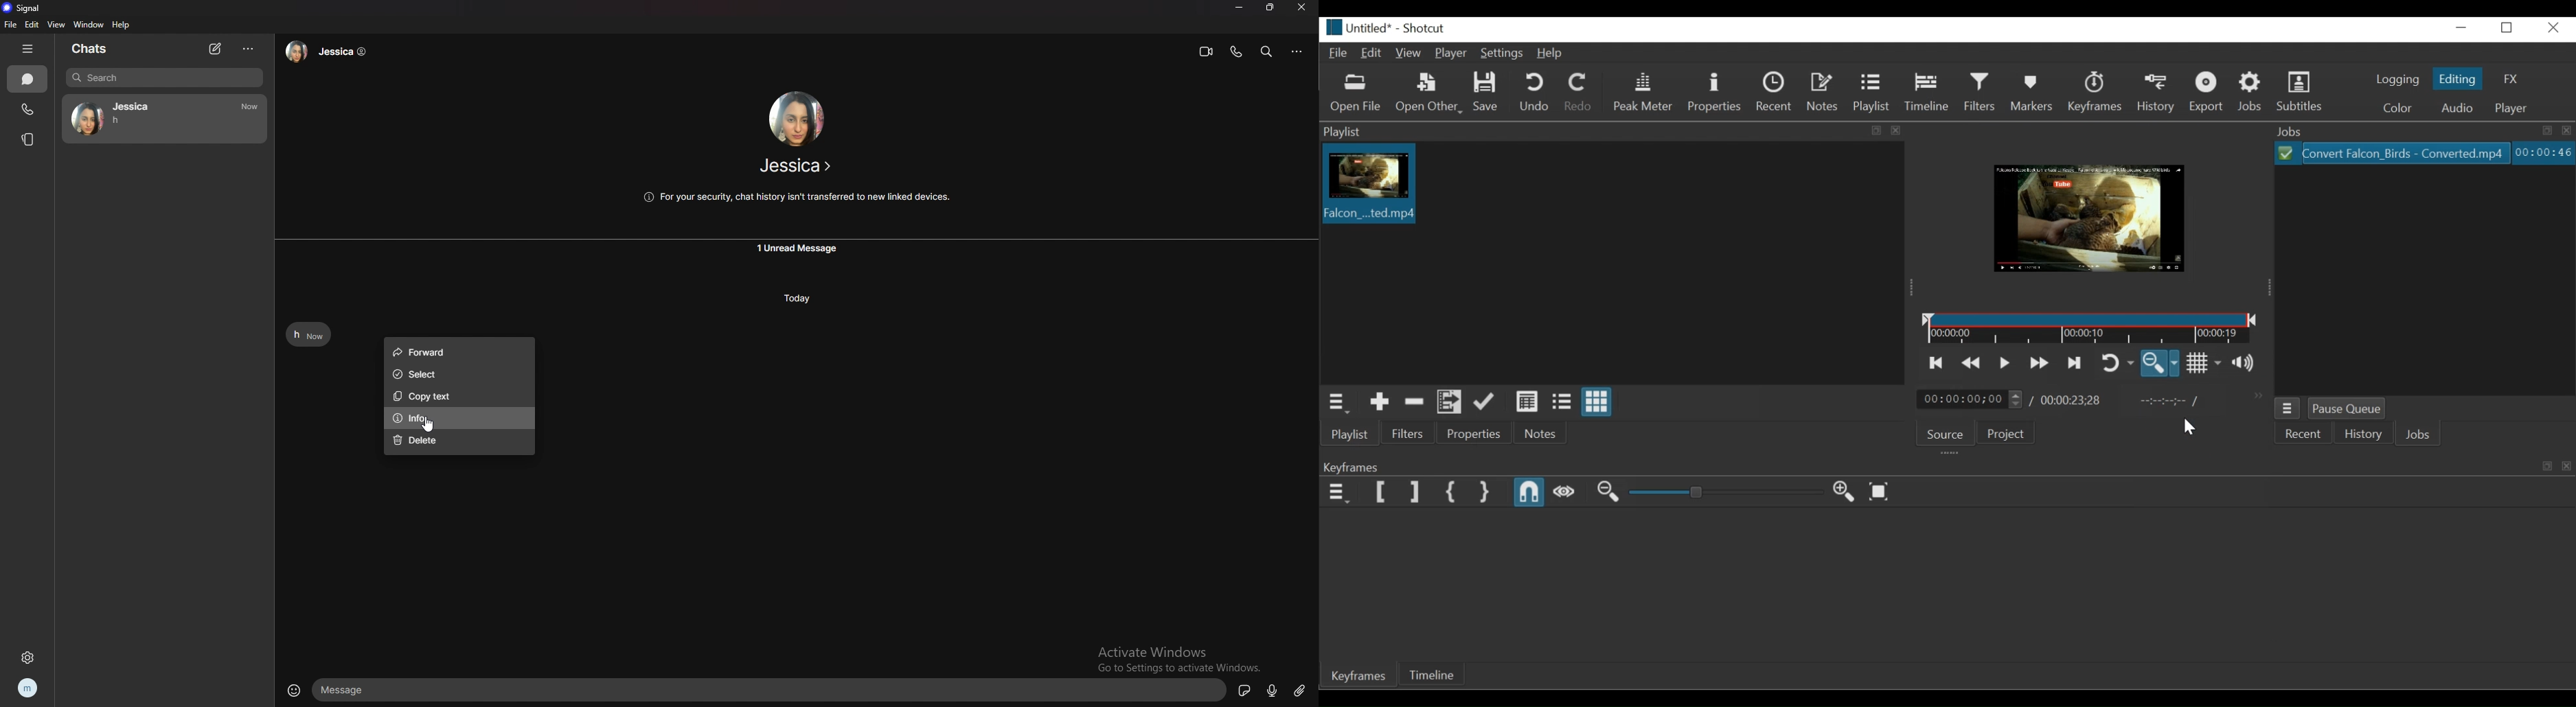  What do you see at coordinates (1972, 363) in the screenshot?
I see `Play quickly backward` at bounding box center [1972, 363].